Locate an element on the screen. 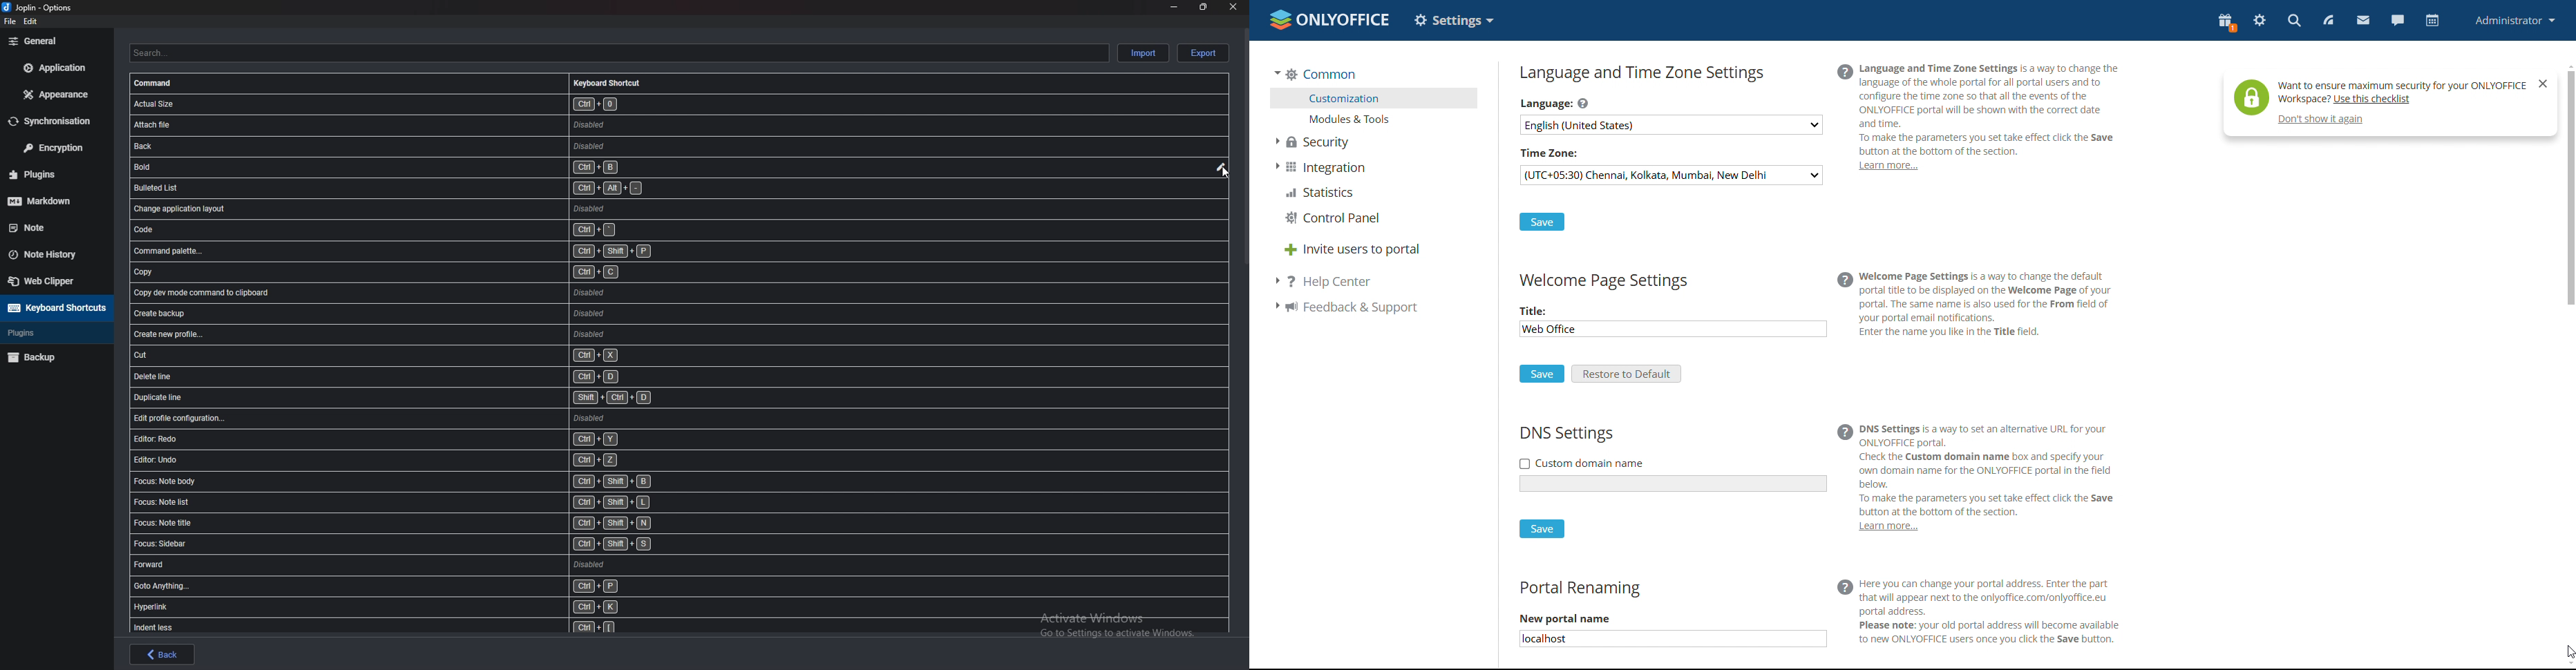 The height and width of the screenshot is (672, 2576). resize is located at coordinates (1203, 7).